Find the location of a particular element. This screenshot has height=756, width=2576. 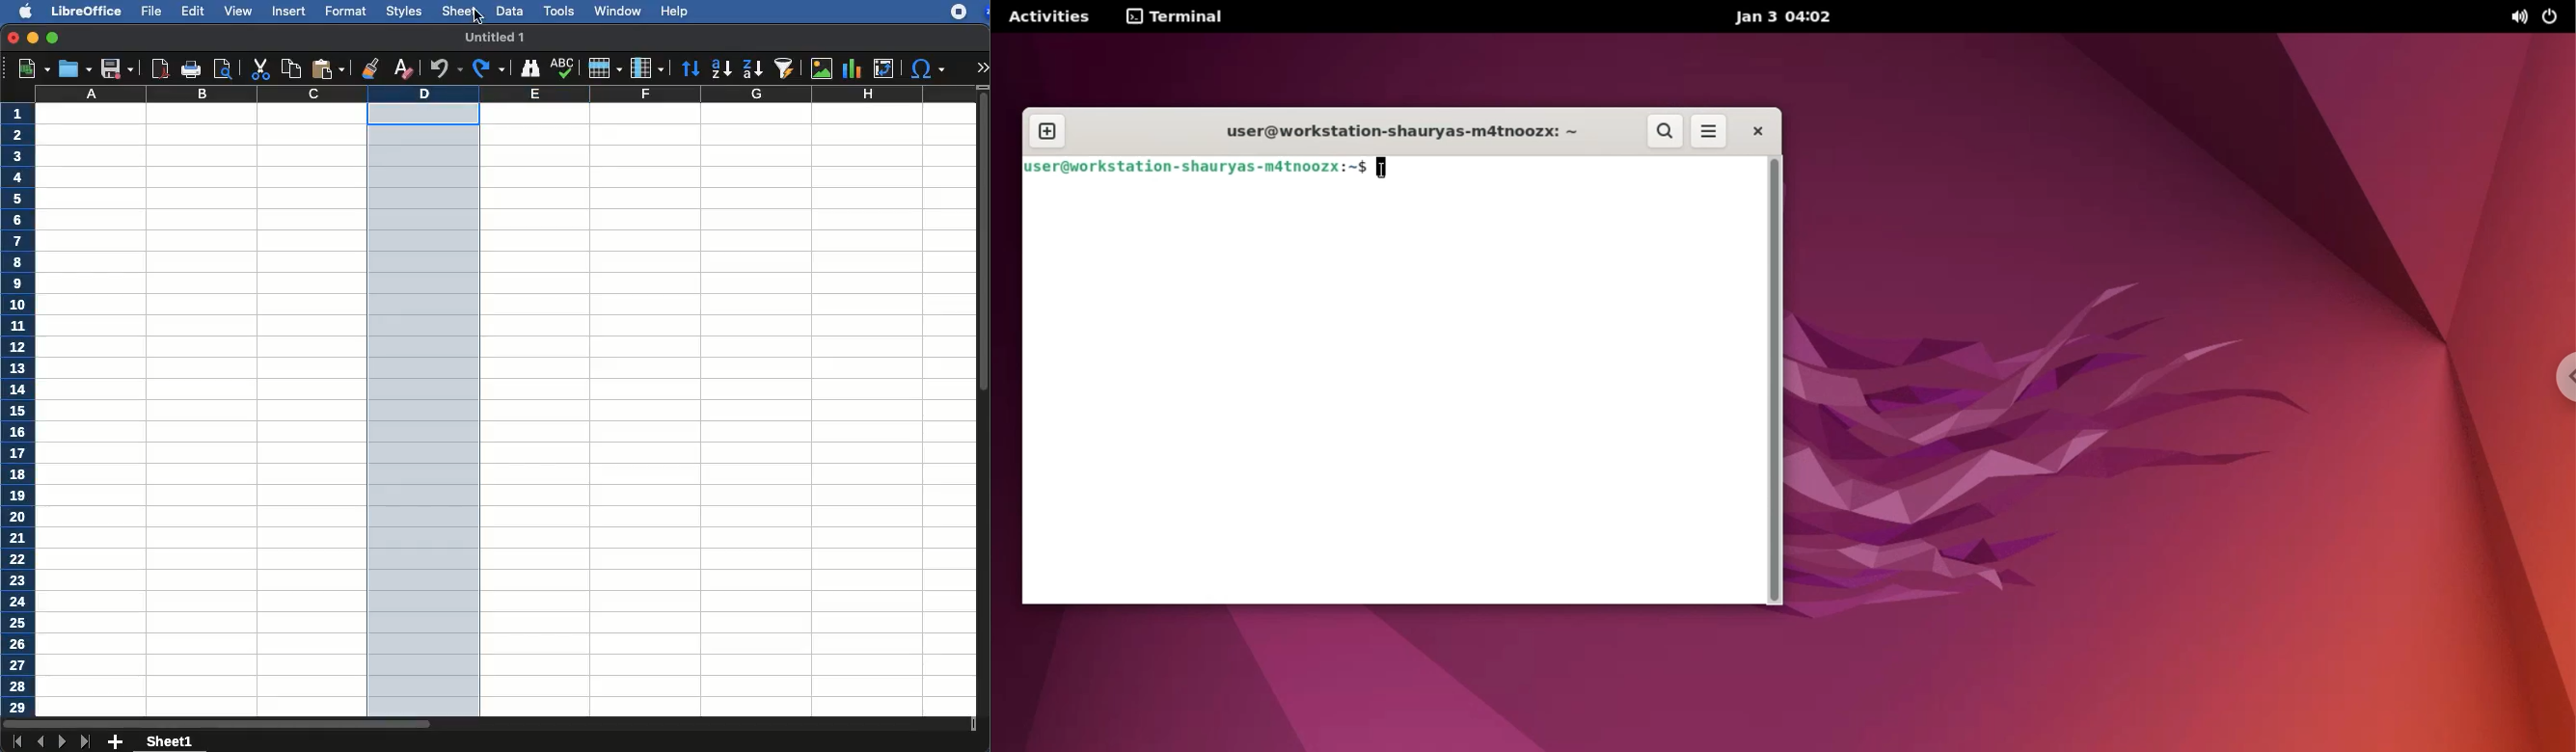

row is located at coordinates (605, 68).